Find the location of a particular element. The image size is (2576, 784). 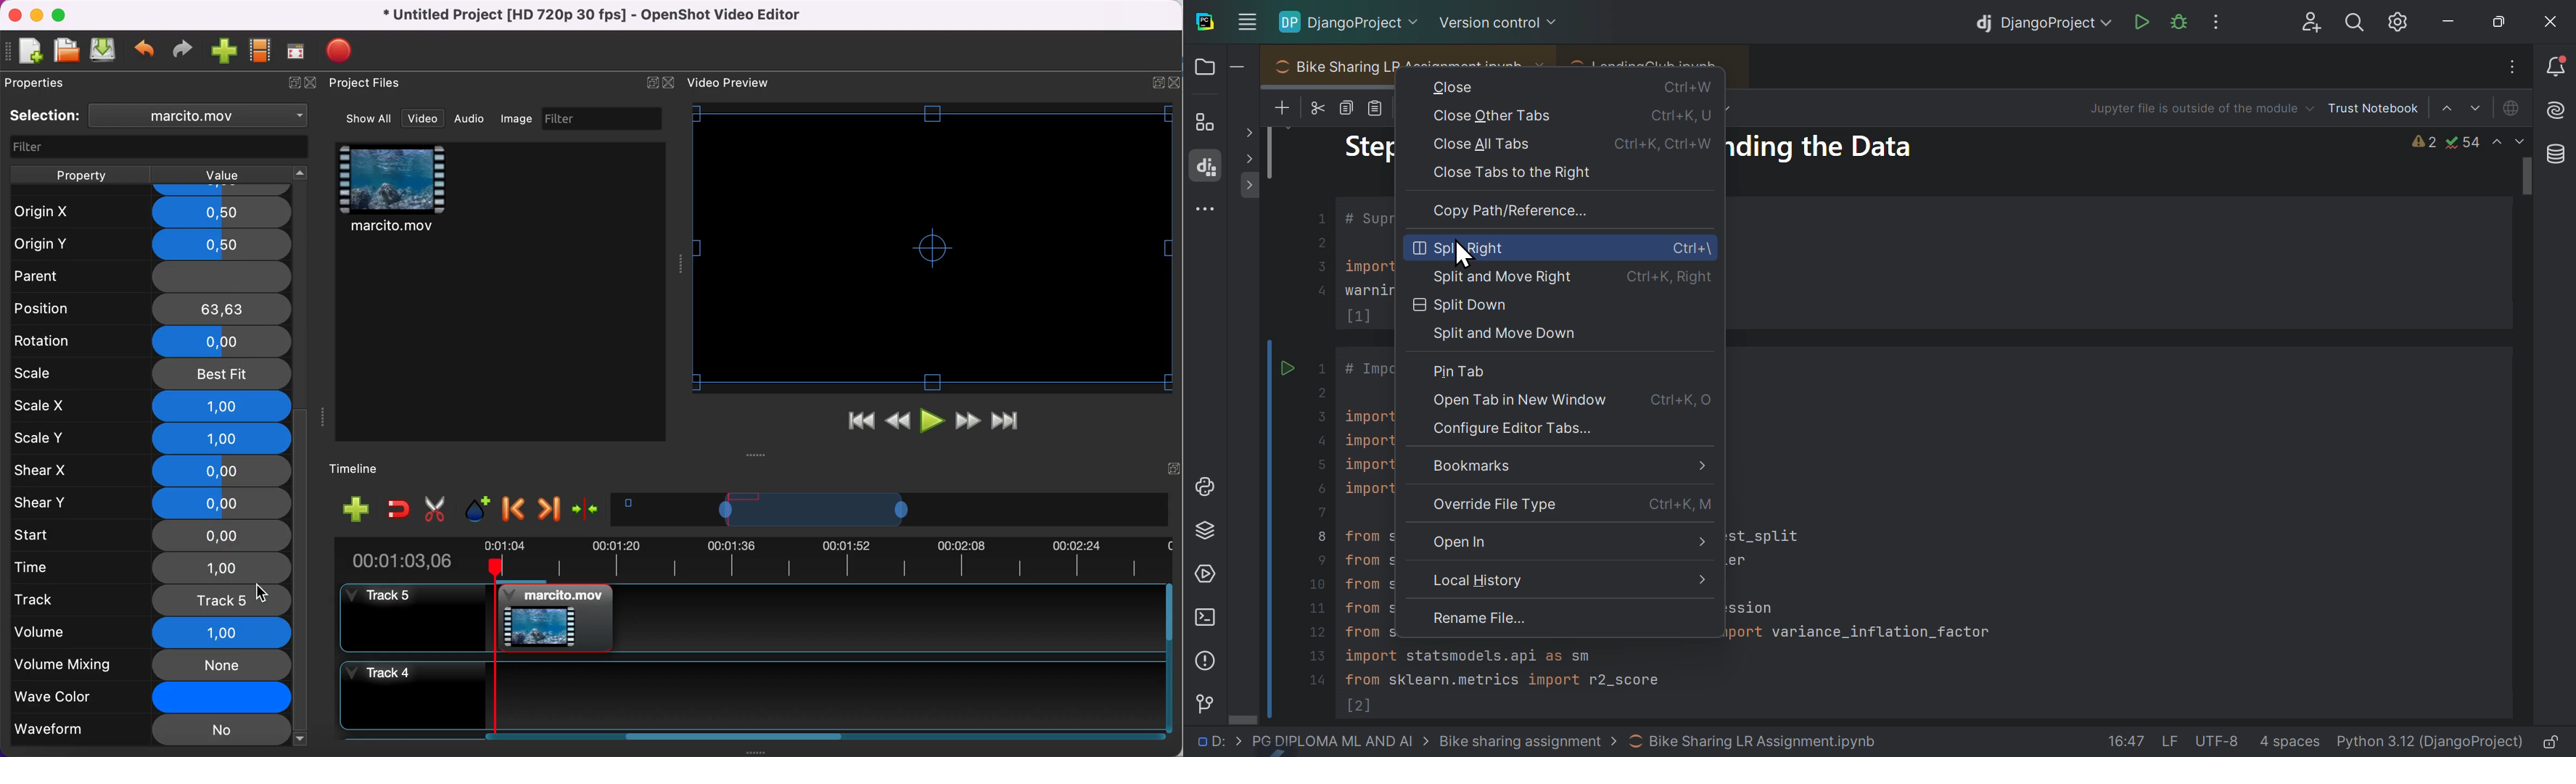

new file is located at coordinates (26, 52).